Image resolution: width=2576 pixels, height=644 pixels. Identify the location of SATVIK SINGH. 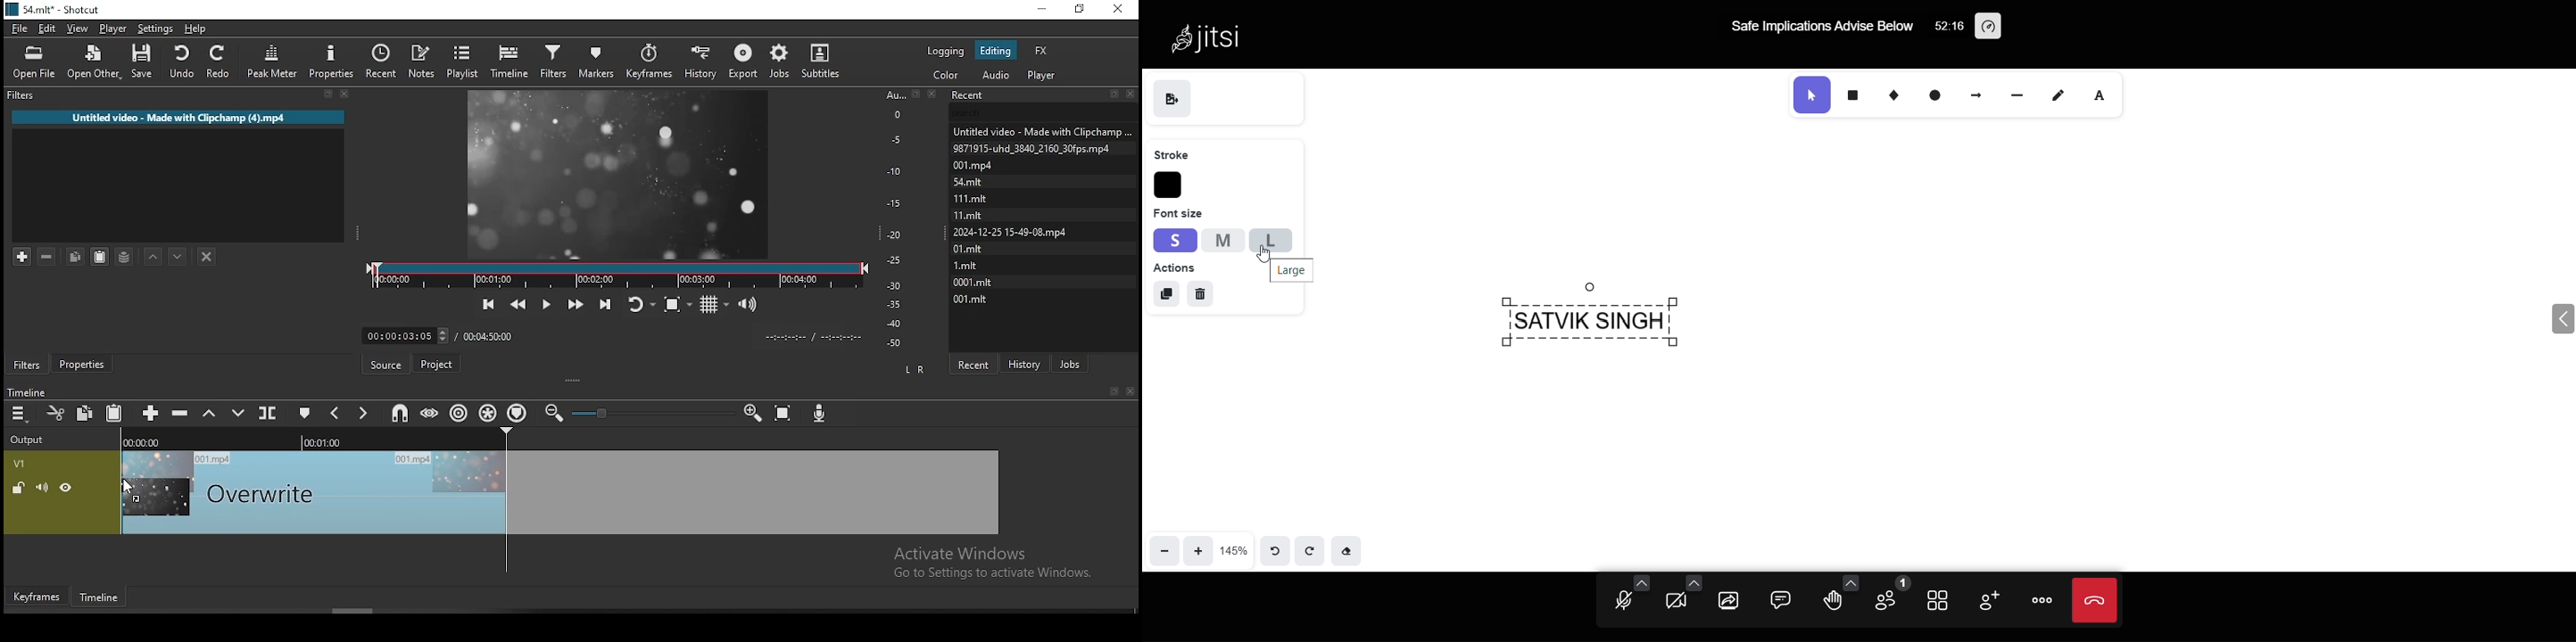
(1600, 325).